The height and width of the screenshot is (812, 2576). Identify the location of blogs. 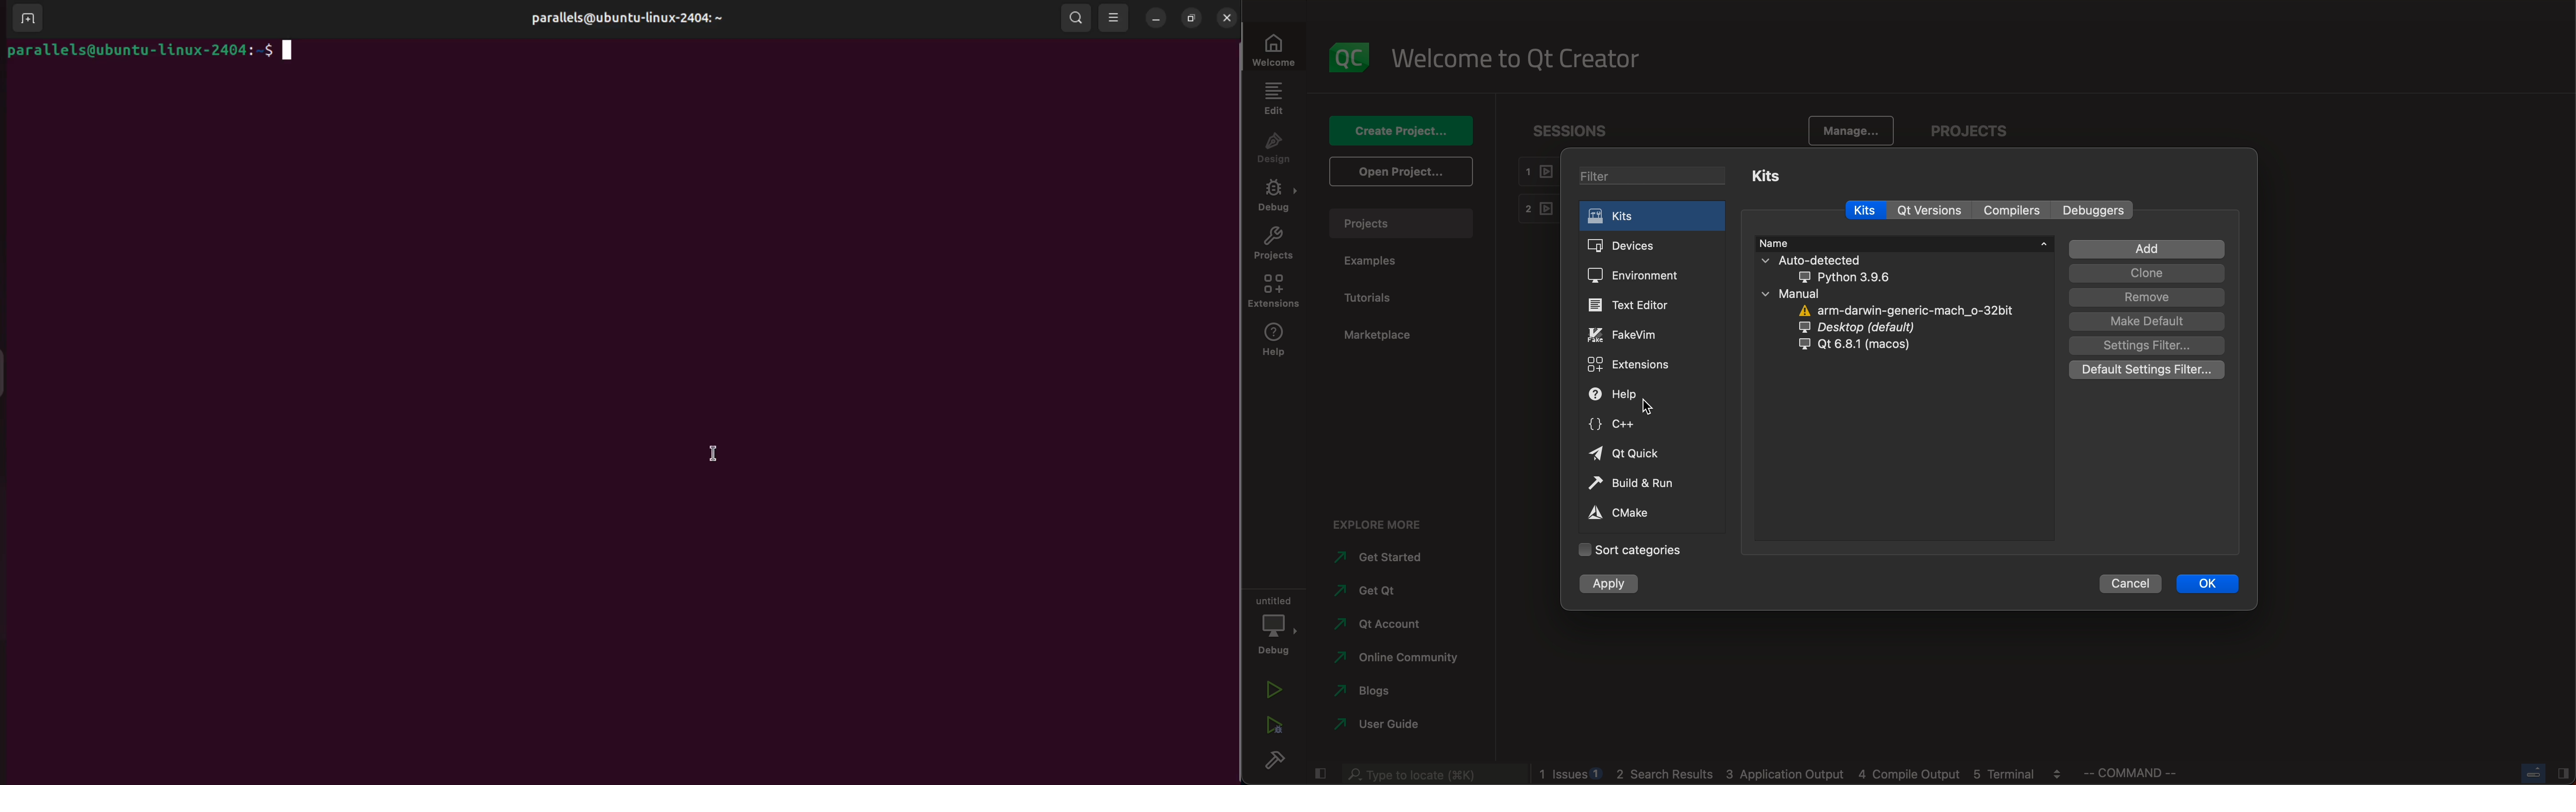
(1378, 693).